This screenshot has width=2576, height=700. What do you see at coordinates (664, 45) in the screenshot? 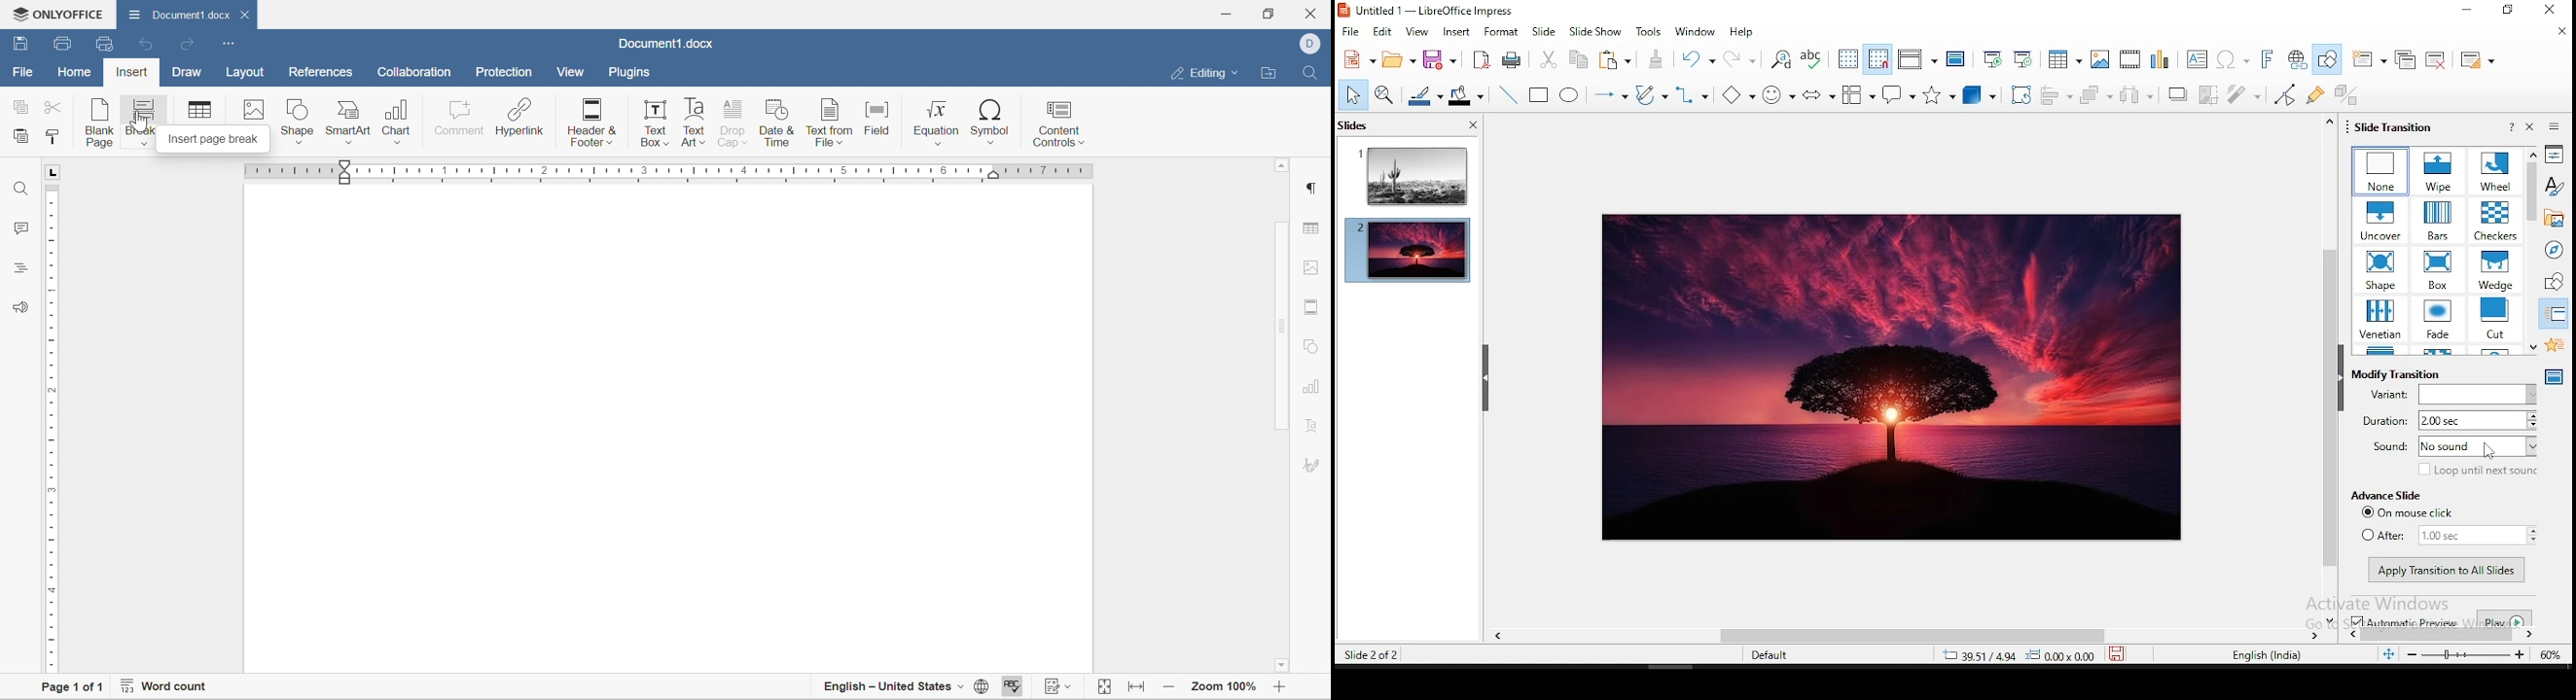
I see `Document.docx` at bounding box center [664, 45].